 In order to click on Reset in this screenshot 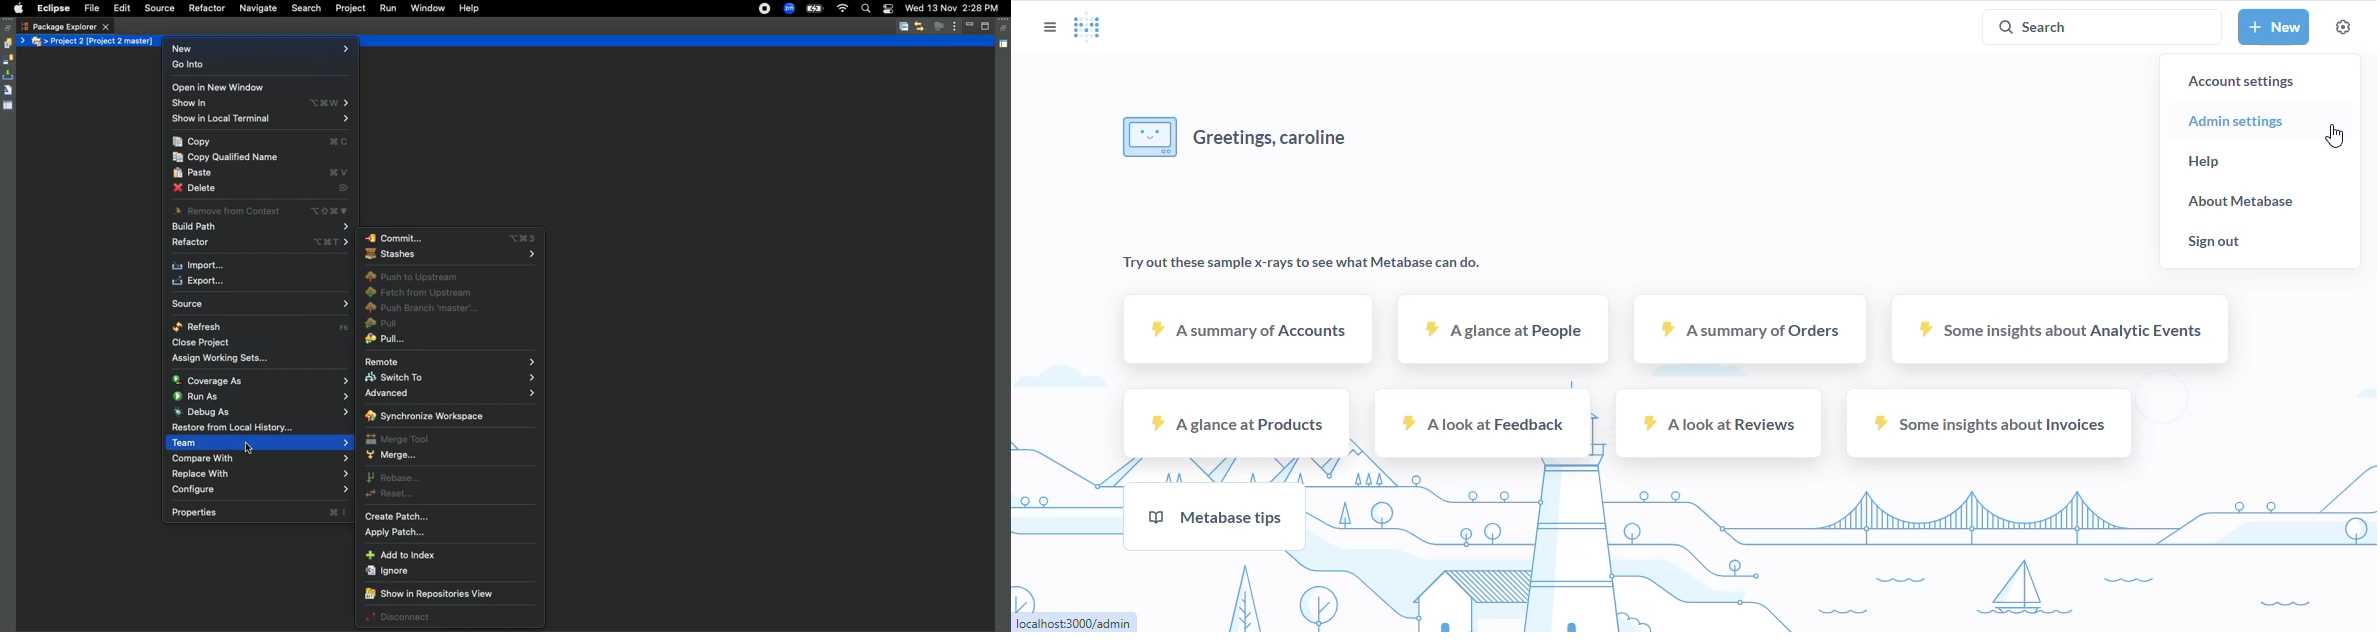, I will do `click(392, 495)`.